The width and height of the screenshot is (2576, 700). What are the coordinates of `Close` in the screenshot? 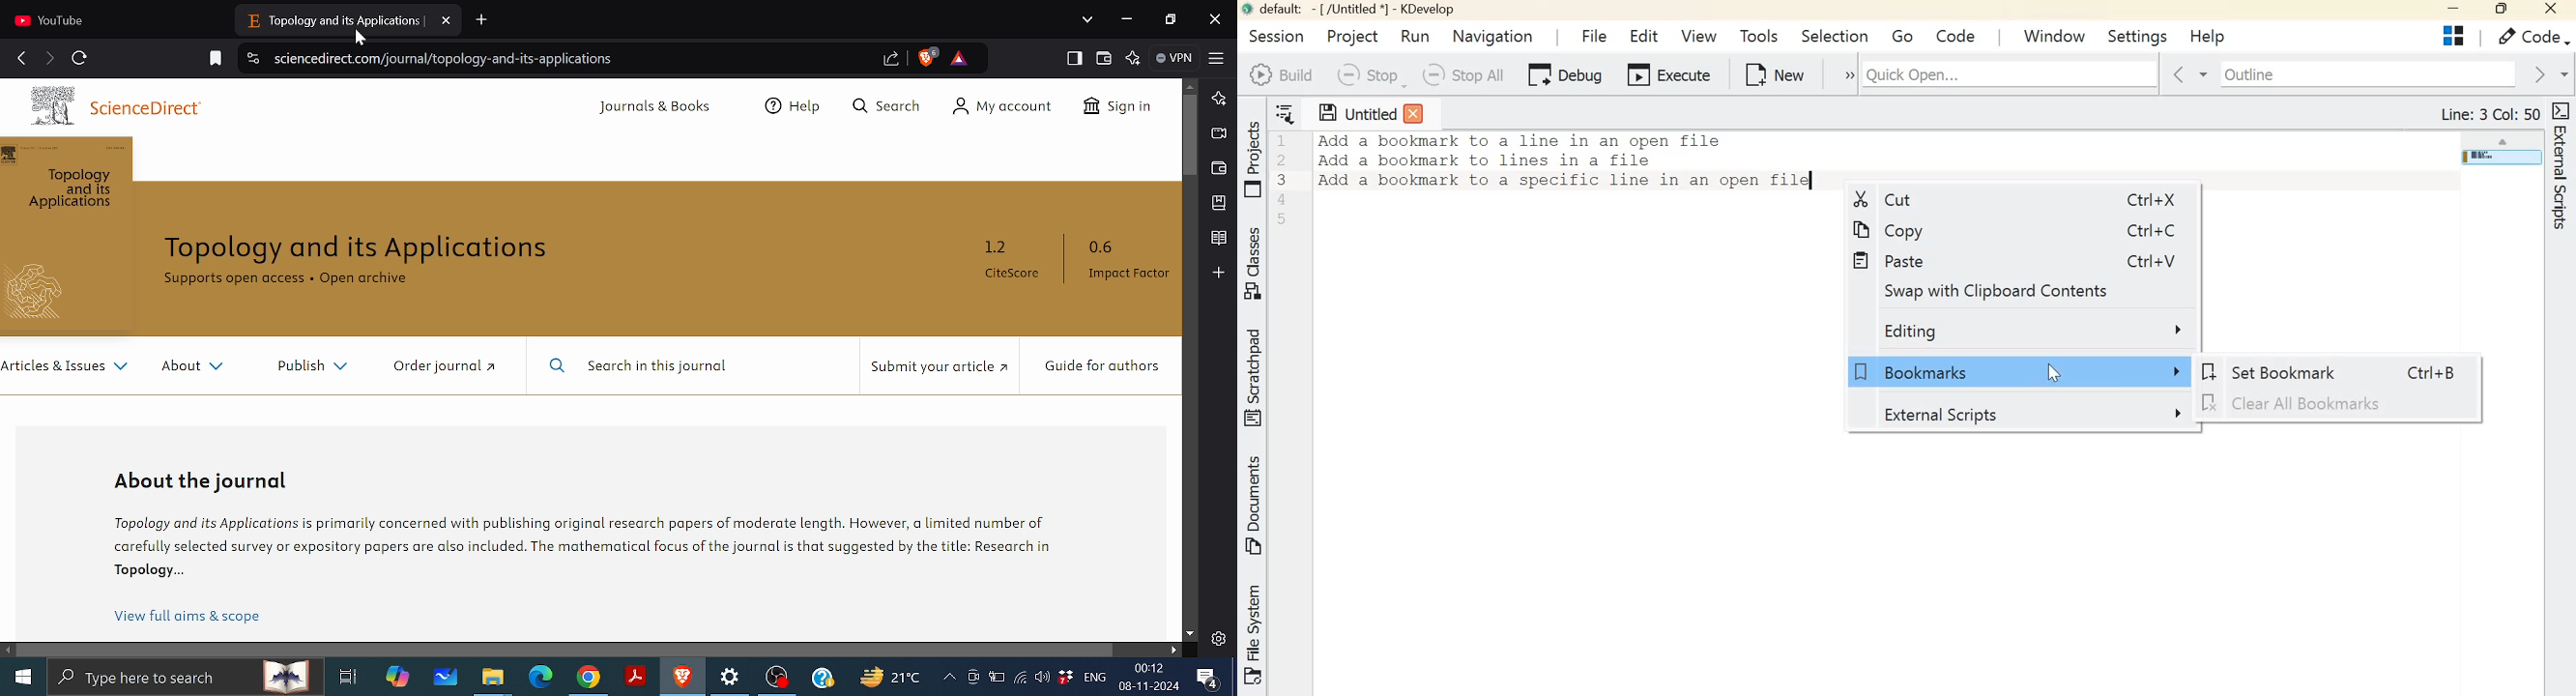 It's located at (2552, 10).